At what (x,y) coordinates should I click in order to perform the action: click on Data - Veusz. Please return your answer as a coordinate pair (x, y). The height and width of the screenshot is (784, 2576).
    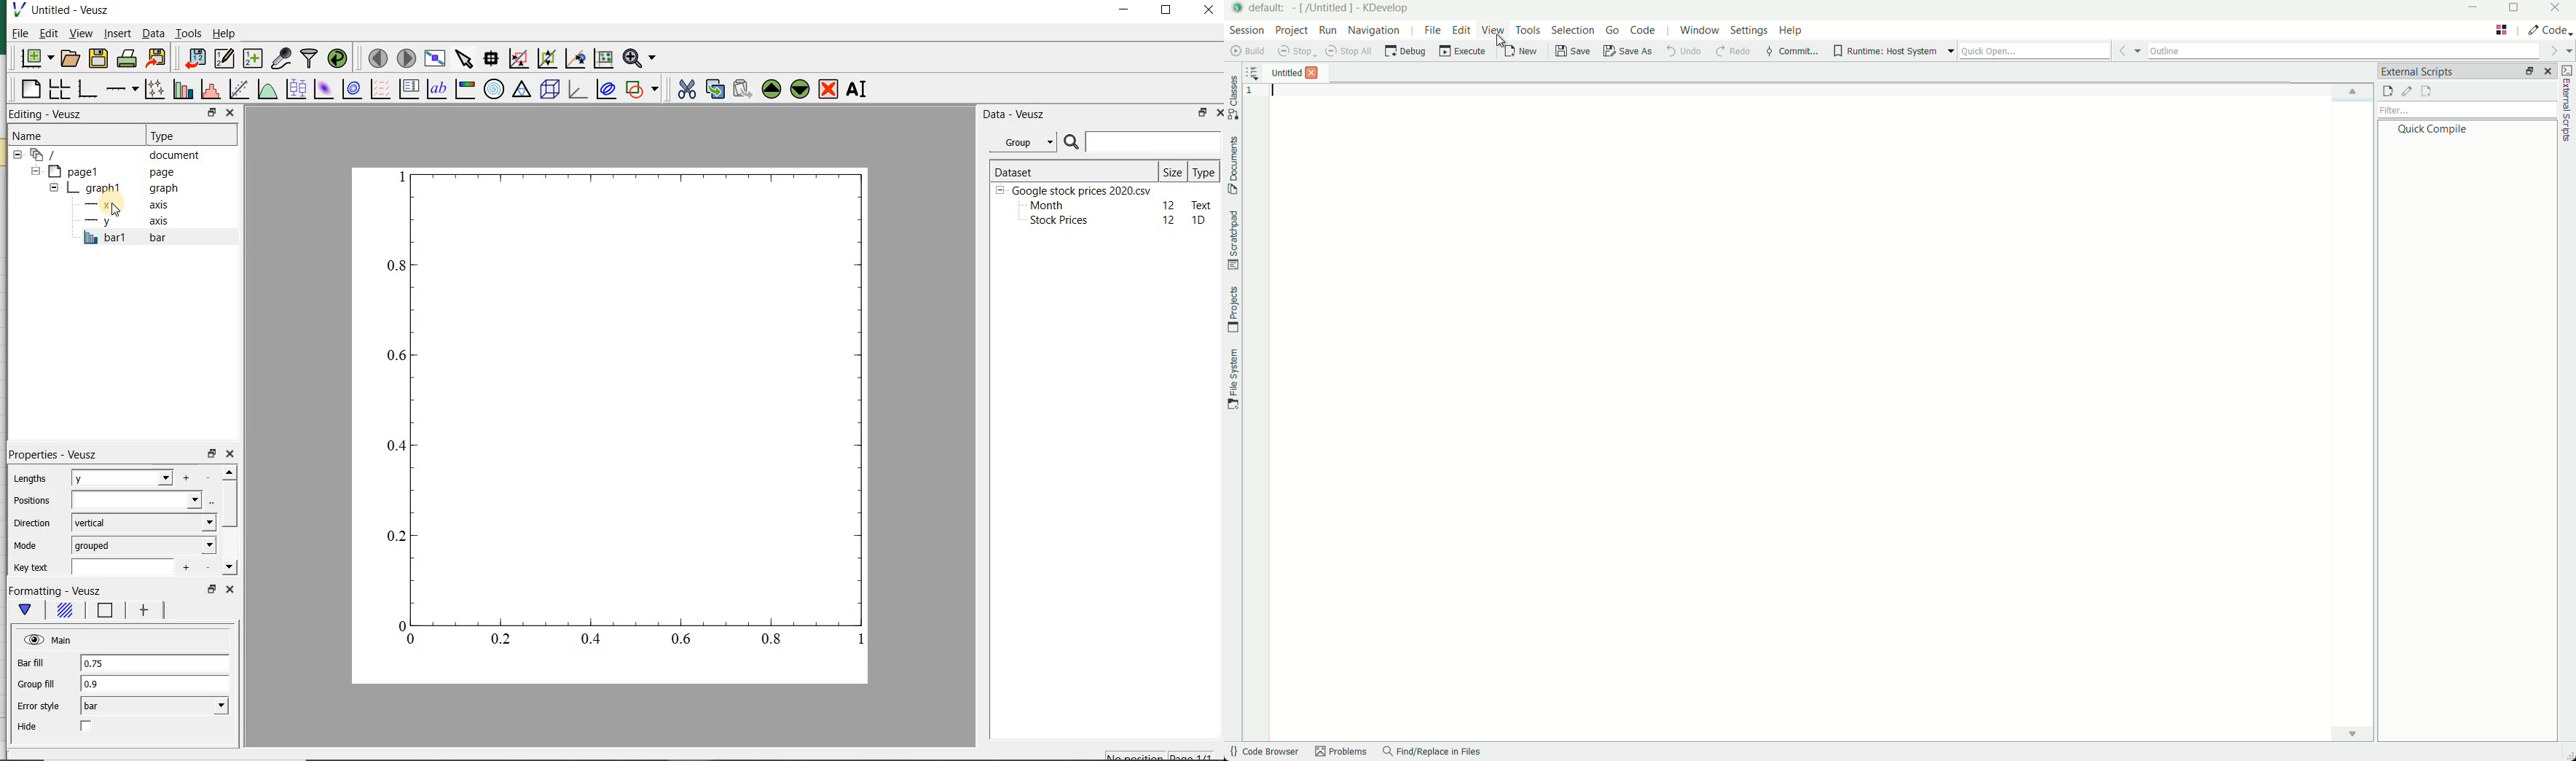
    Looking at the image, I should click on (1015, 114).